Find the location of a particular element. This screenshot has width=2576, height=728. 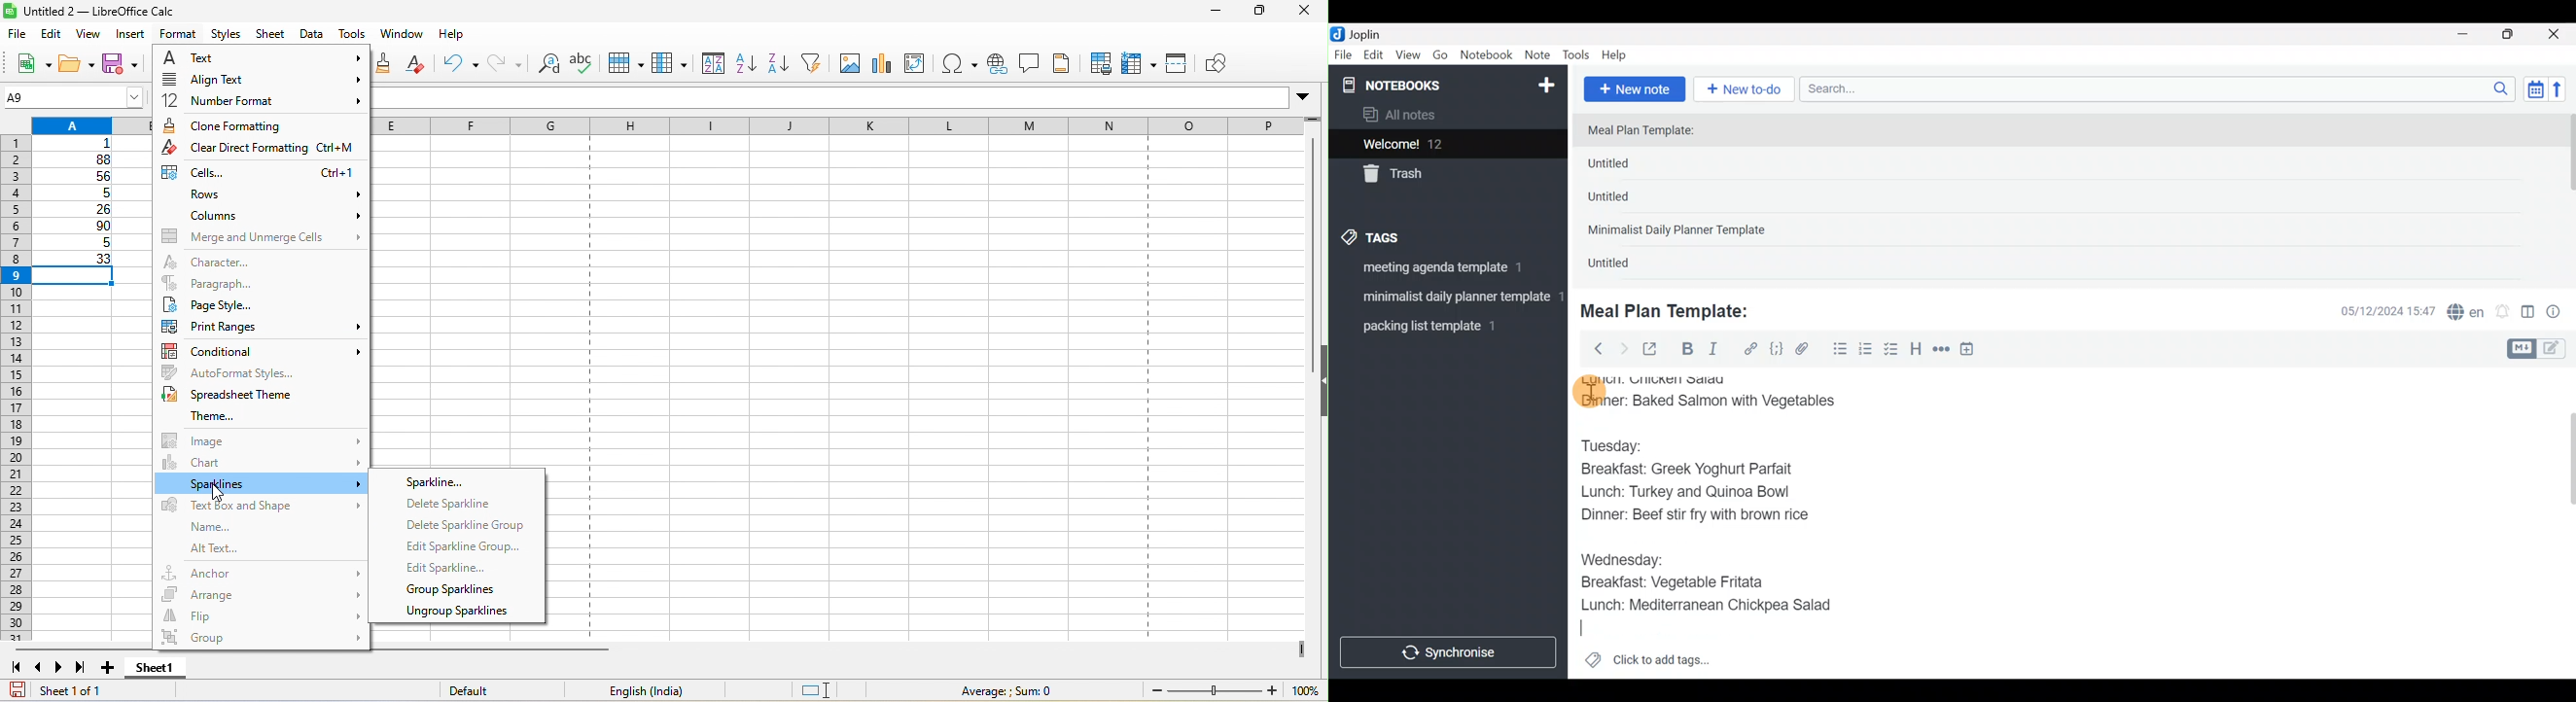

redo is located at coordinates (507, 65).